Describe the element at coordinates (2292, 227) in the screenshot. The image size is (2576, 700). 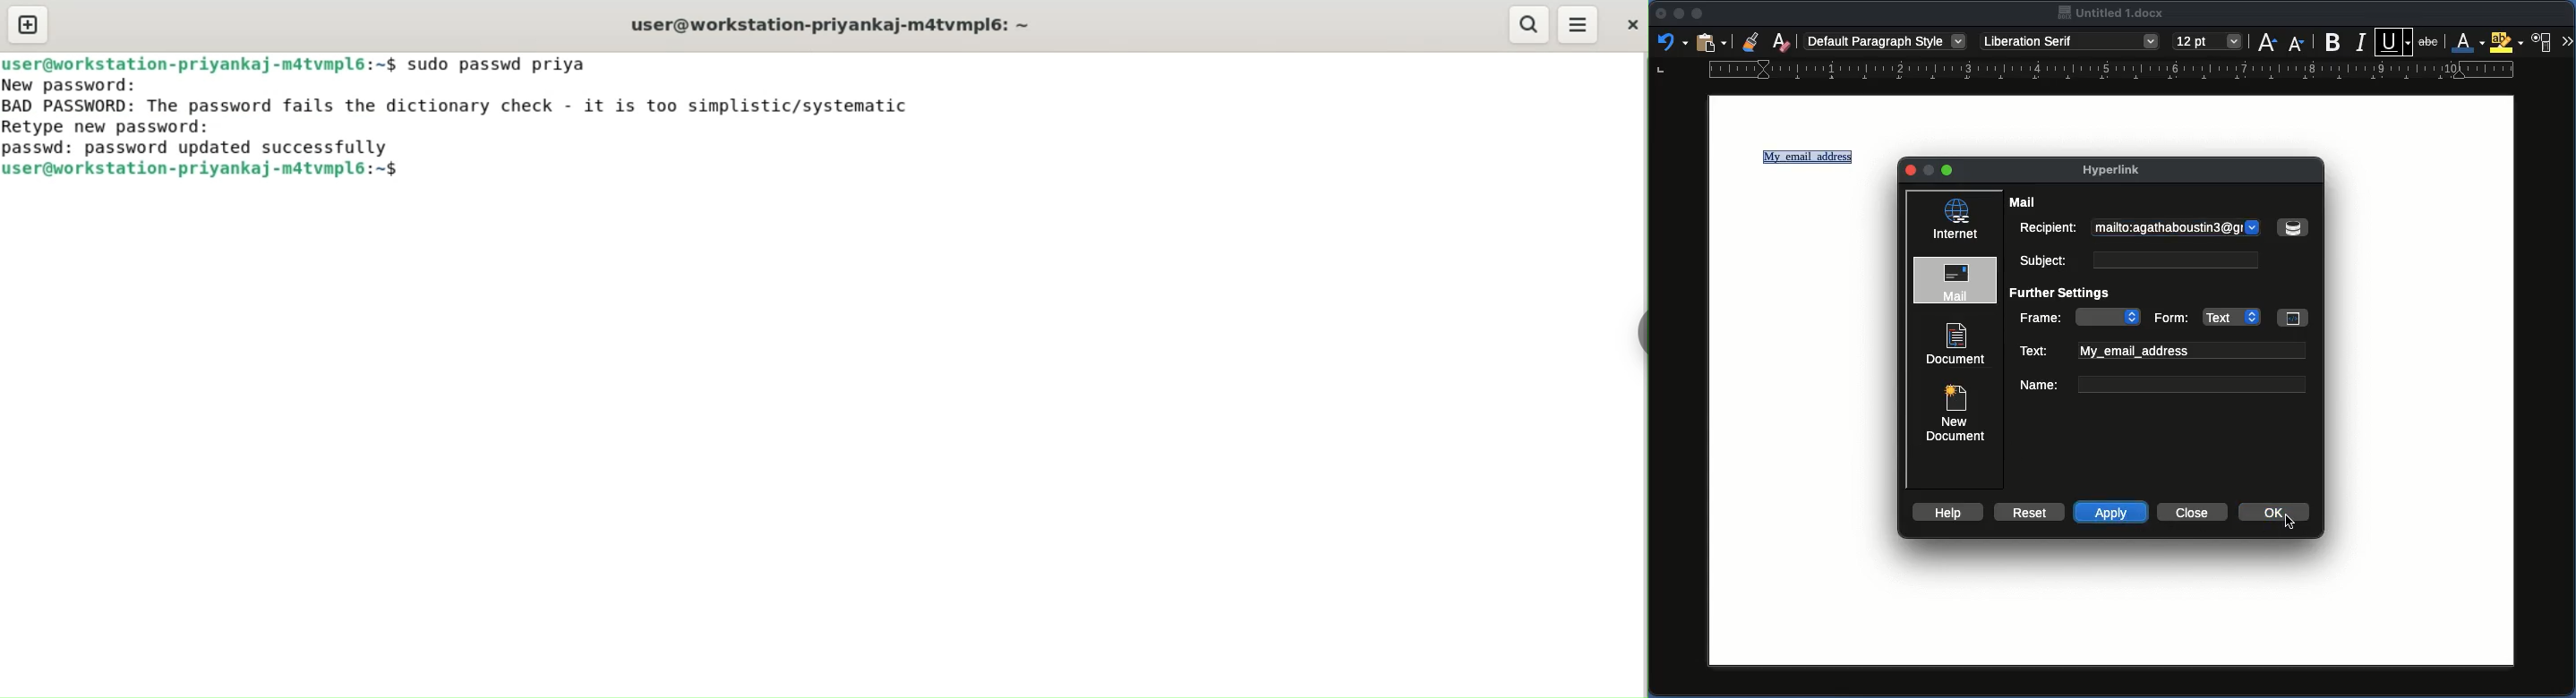
I see `Symbol` at that location.